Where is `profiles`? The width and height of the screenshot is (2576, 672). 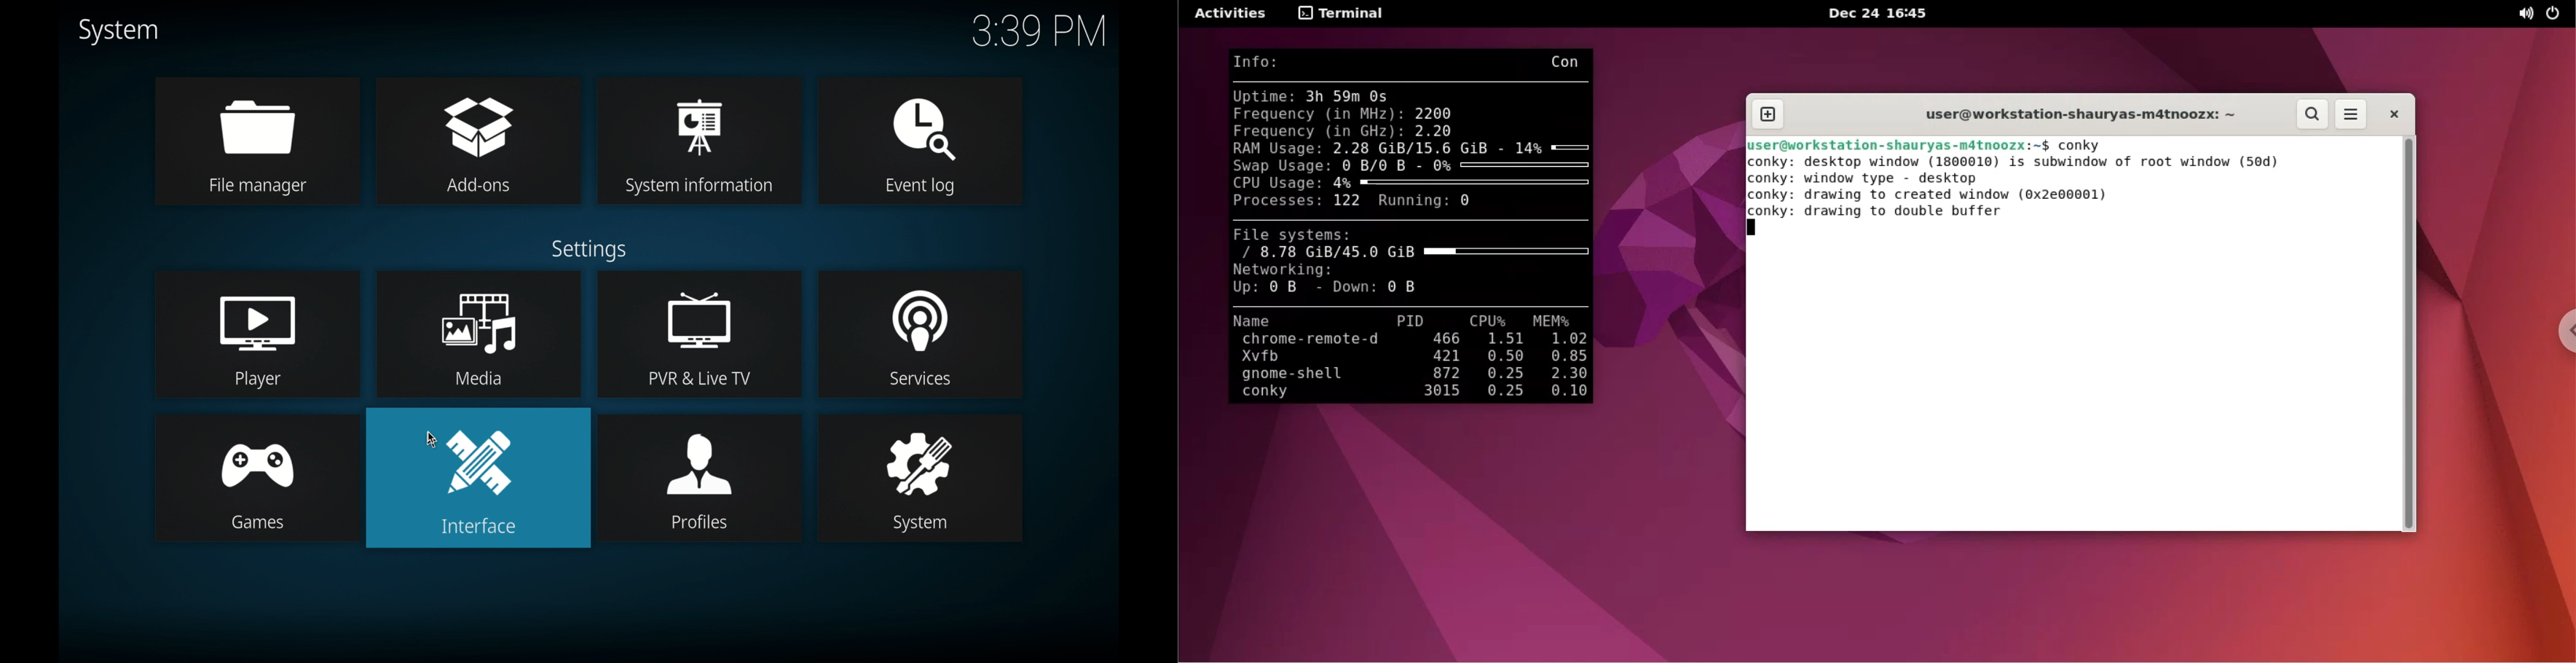
profiles is located at coordinates (702, 478).